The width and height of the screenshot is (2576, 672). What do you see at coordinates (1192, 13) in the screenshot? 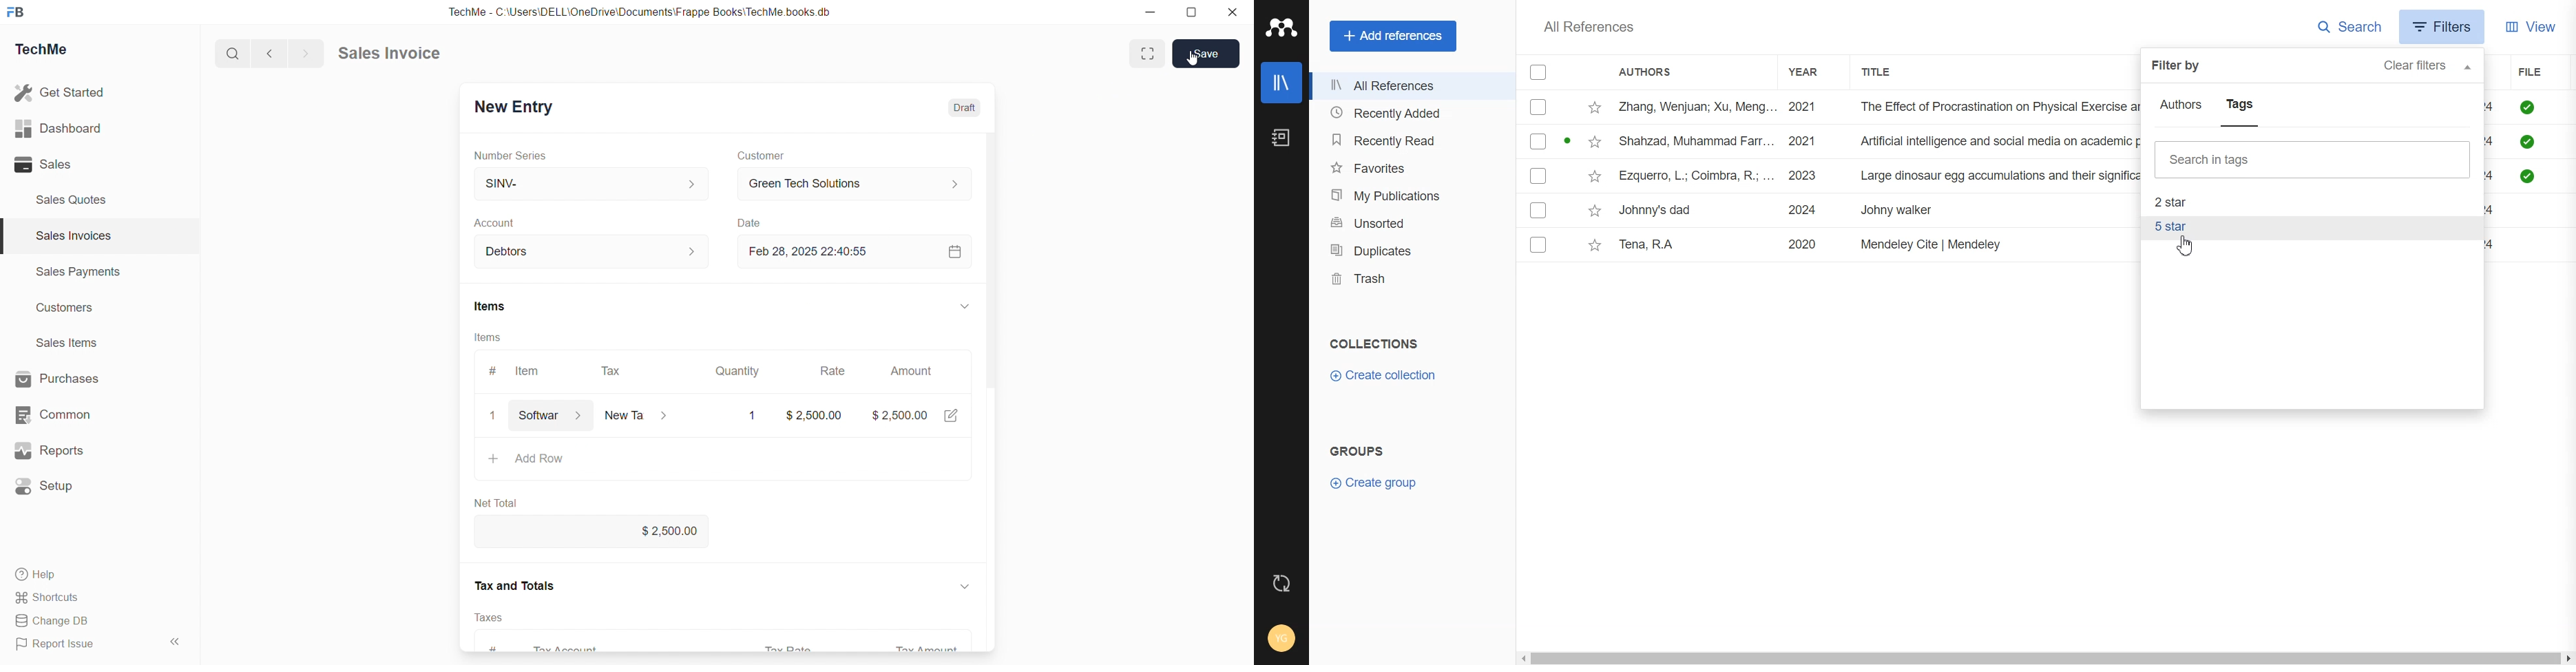
I see `resize` at bounding box center [1192, 13].